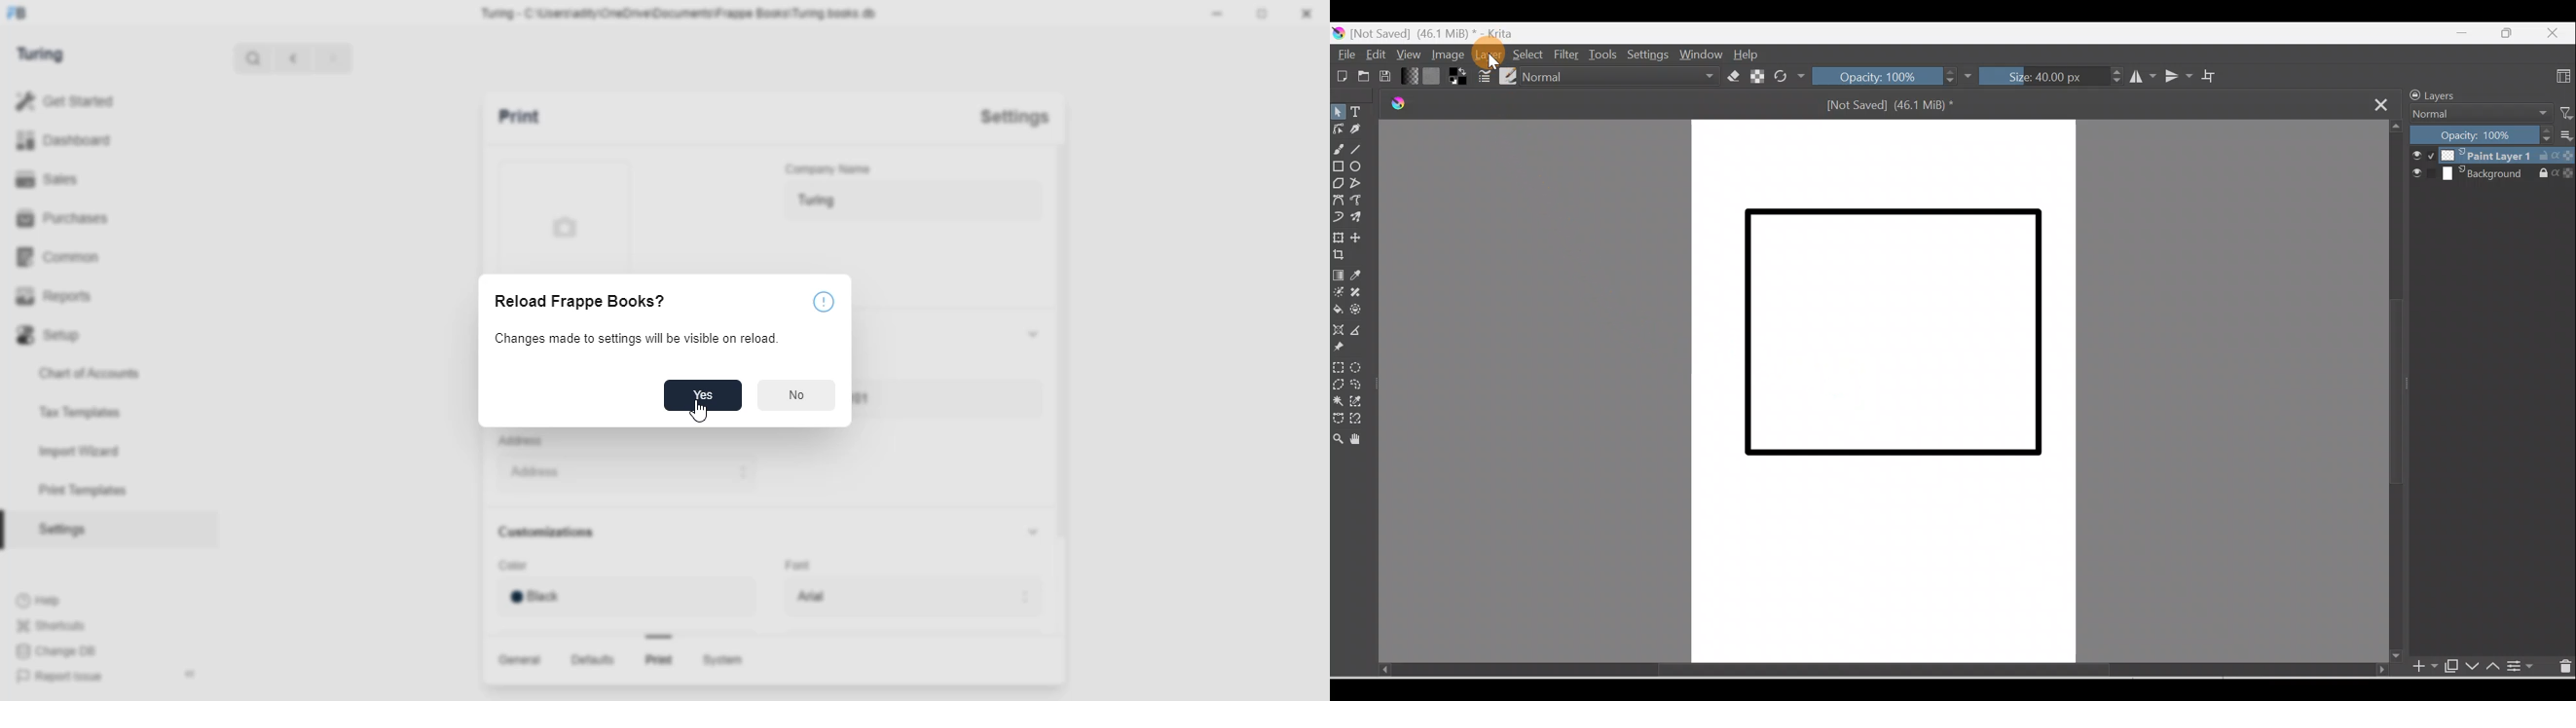 The image size is (2576, 728). I want to click on Import Wizard, so click(90, 451).